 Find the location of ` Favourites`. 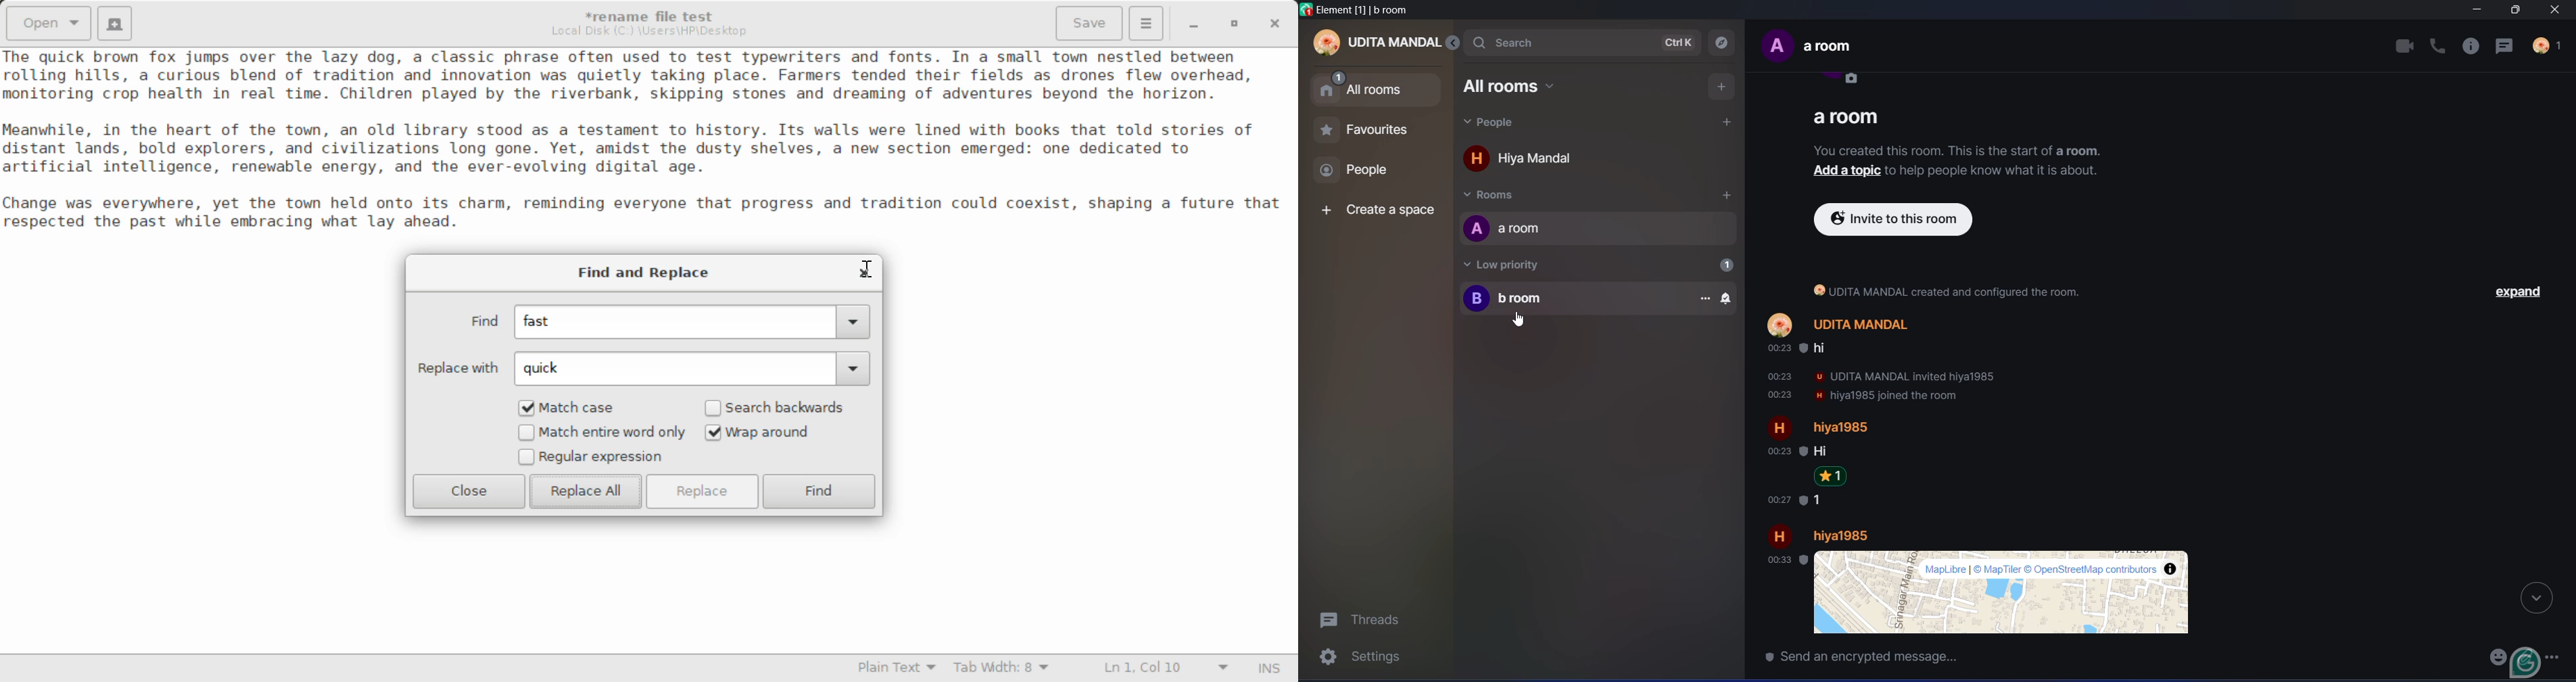

 Favourites is located at coordinates (1363, 133).